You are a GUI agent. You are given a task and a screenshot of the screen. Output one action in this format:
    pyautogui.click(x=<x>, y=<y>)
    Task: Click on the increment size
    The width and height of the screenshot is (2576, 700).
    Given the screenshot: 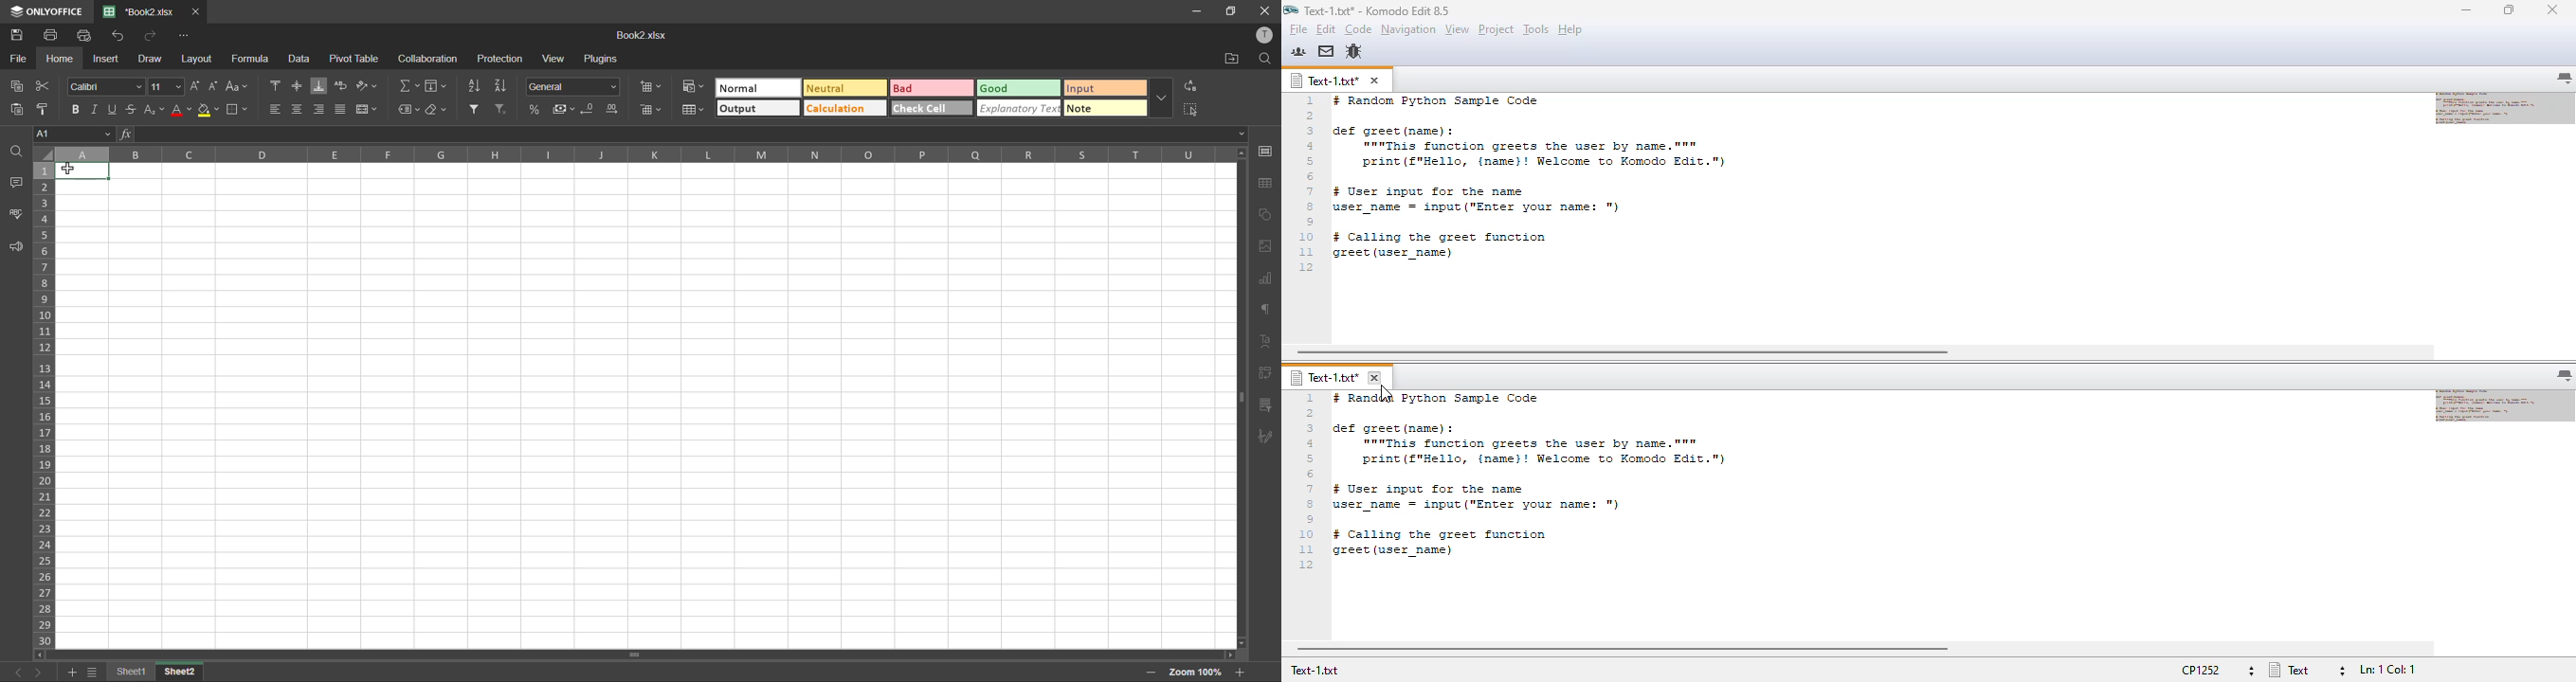 What is the action you would take?
    pyautogui.click(x=198, y=86)
    